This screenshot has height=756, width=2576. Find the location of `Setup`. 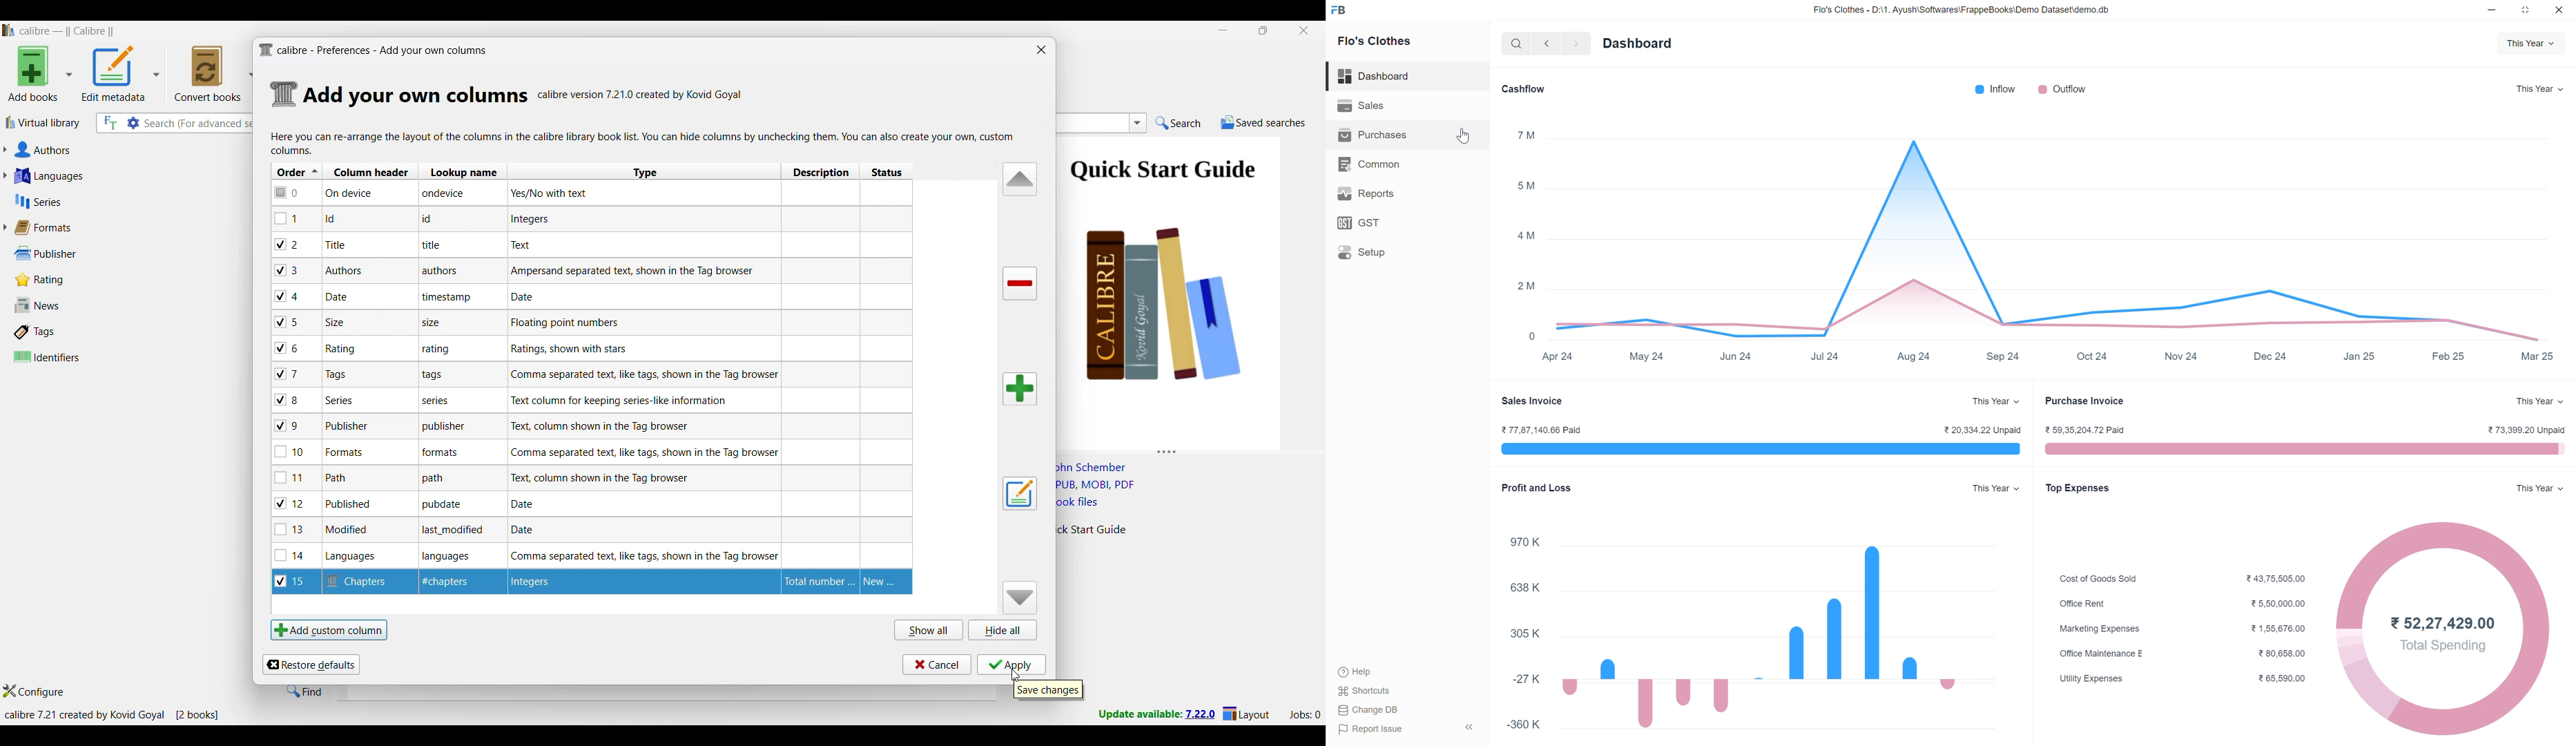

Setup is located at coordinates (1363, 250).